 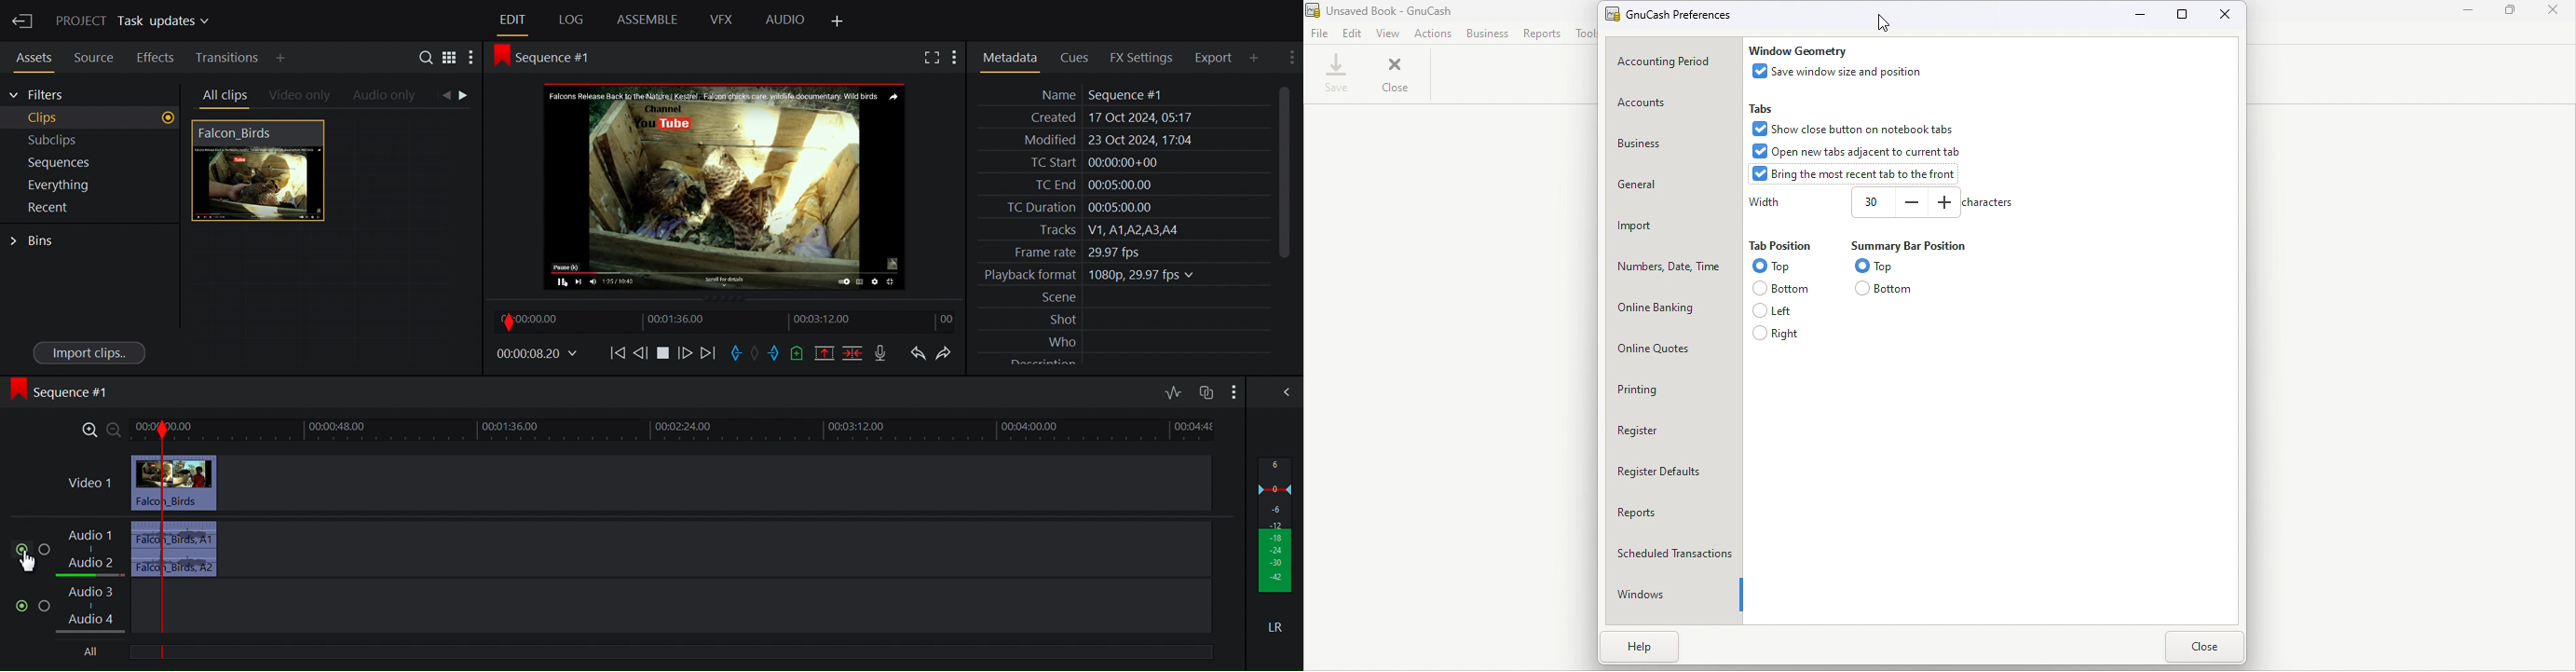 I want to click on decrease, so click(x=1912, y=201).